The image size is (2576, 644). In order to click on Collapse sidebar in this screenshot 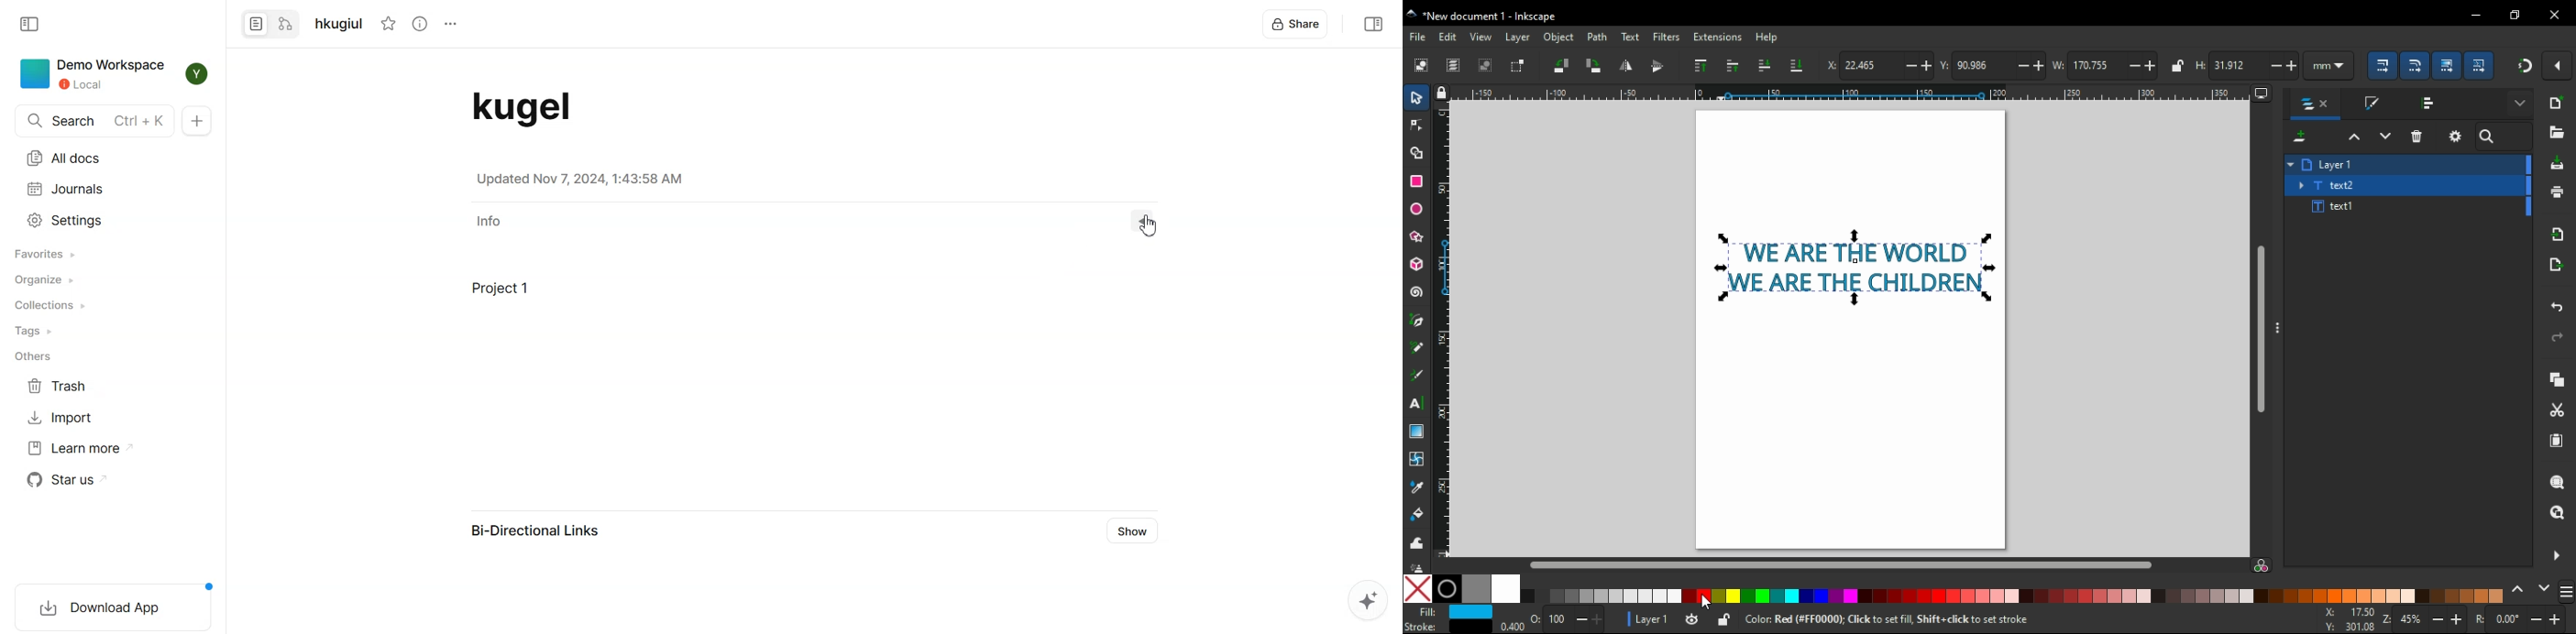, I will do `click(1373, 24)`.